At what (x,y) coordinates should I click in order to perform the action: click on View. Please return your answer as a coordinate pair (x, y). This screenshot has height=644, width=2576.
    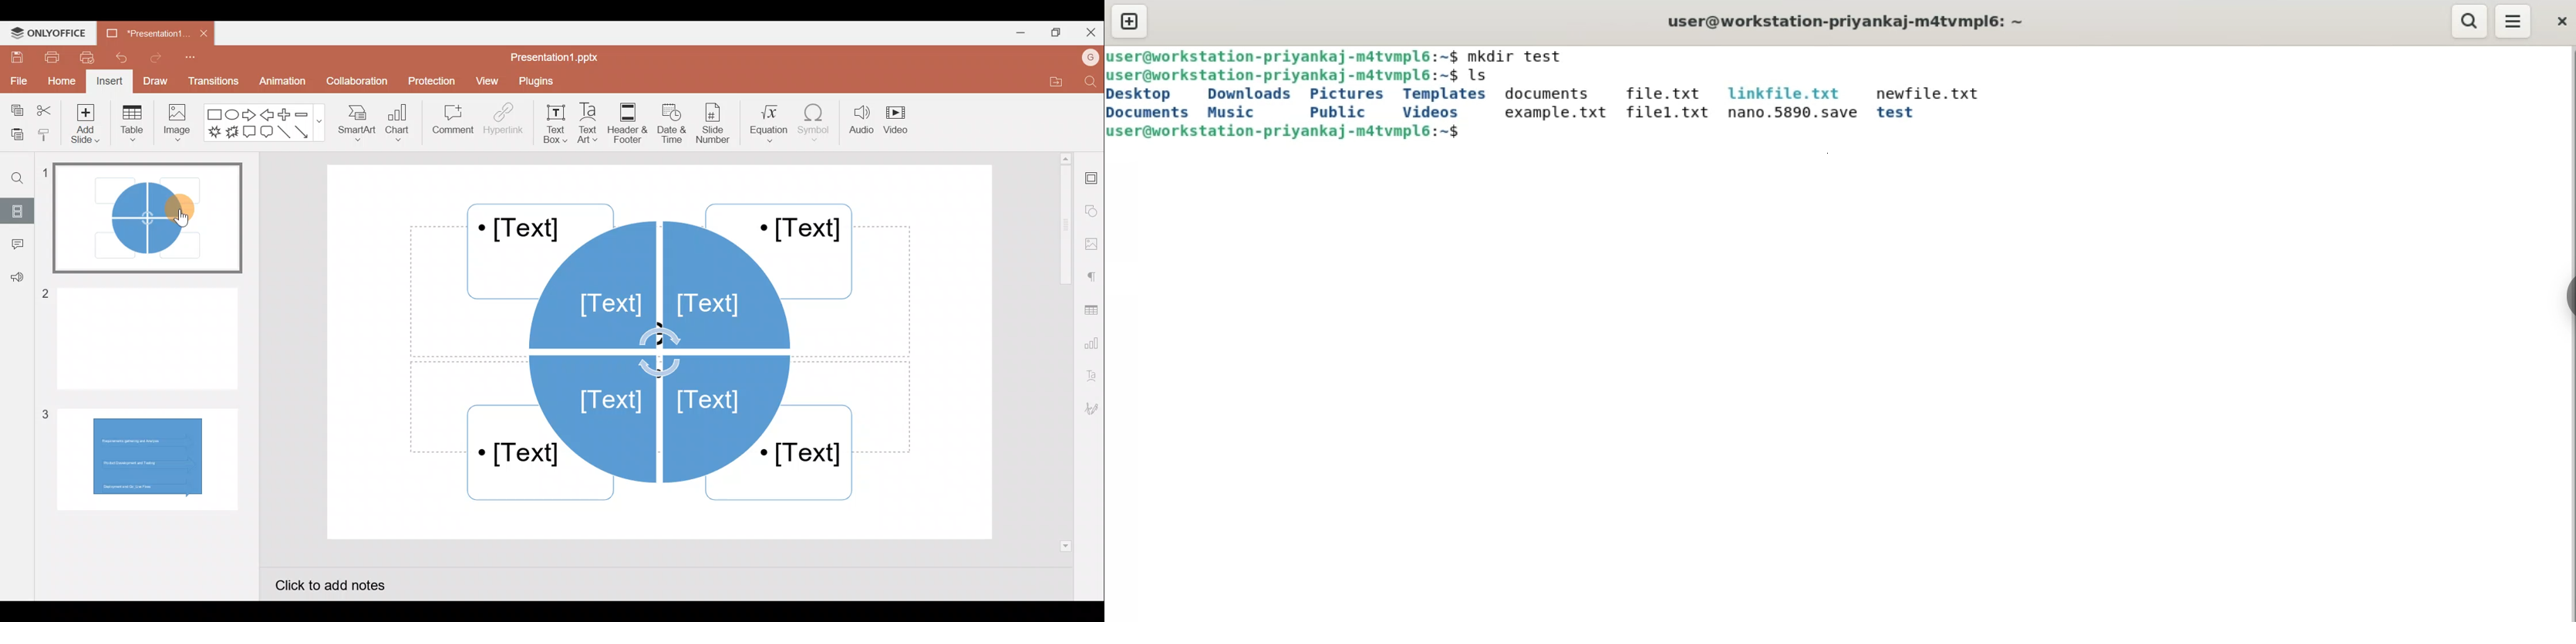
    Looking at the image, I should click on (487, 82).